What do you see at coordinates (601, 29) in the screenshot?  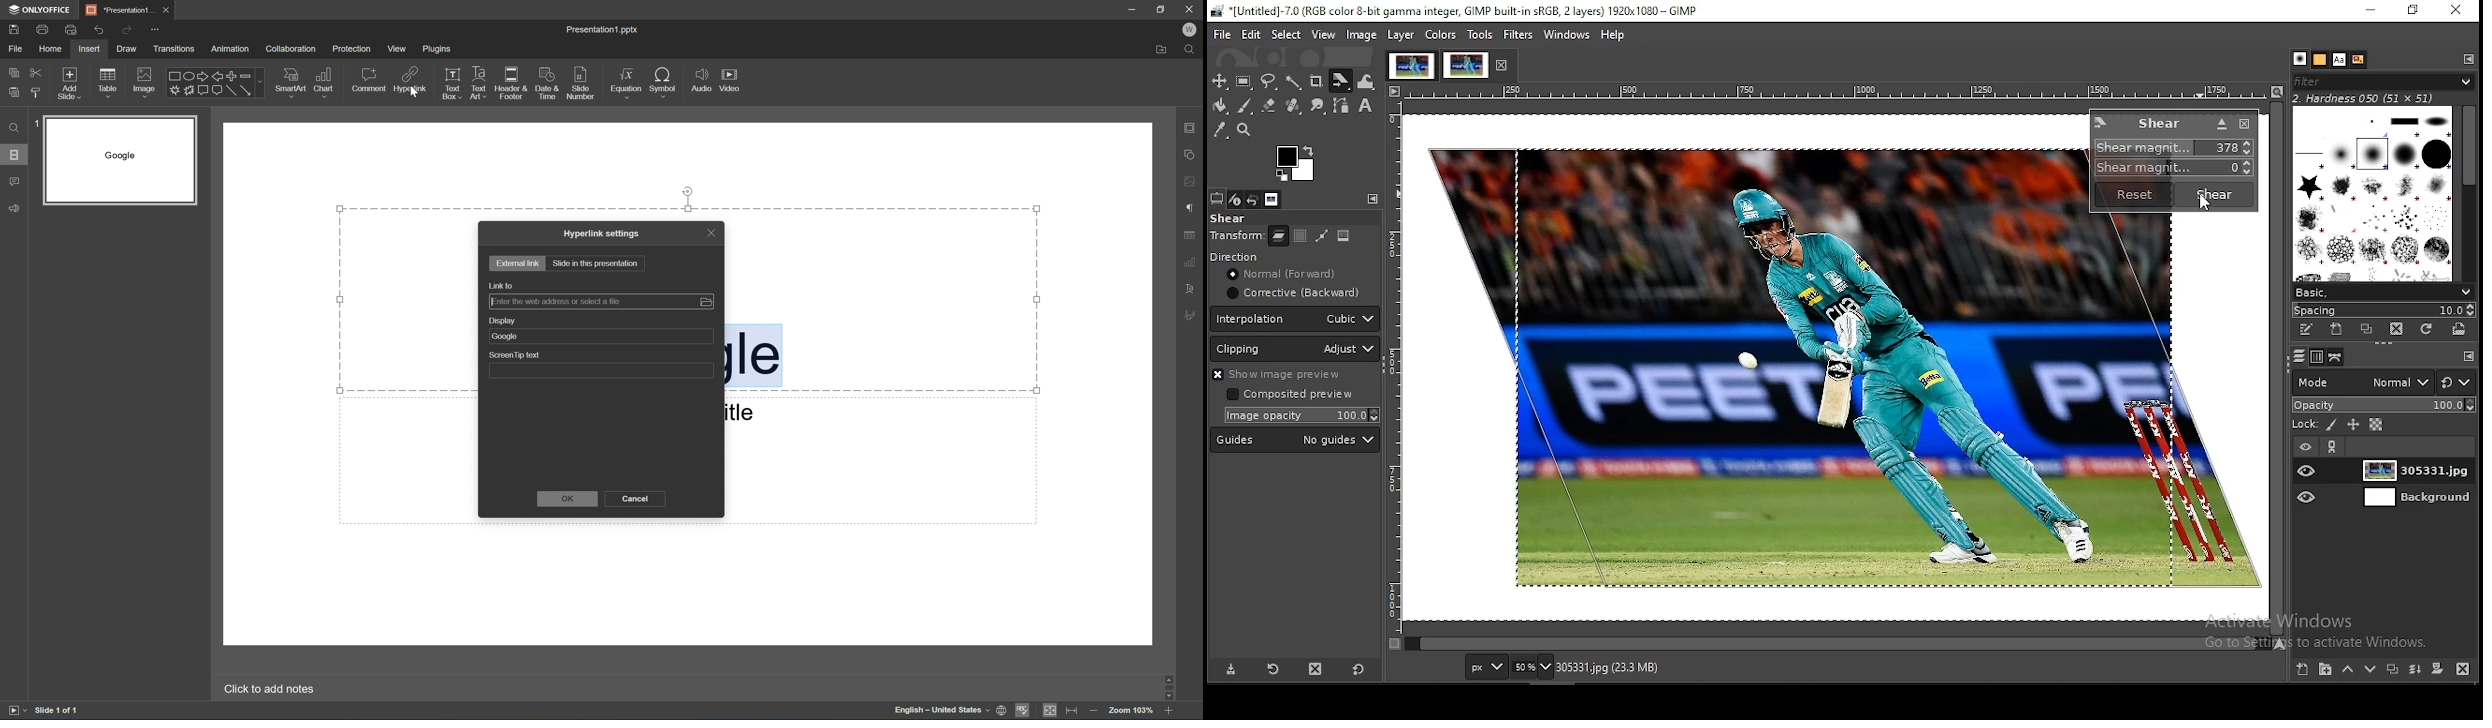 I see `Presentation1.pptx` at bounding box center [601, 29].